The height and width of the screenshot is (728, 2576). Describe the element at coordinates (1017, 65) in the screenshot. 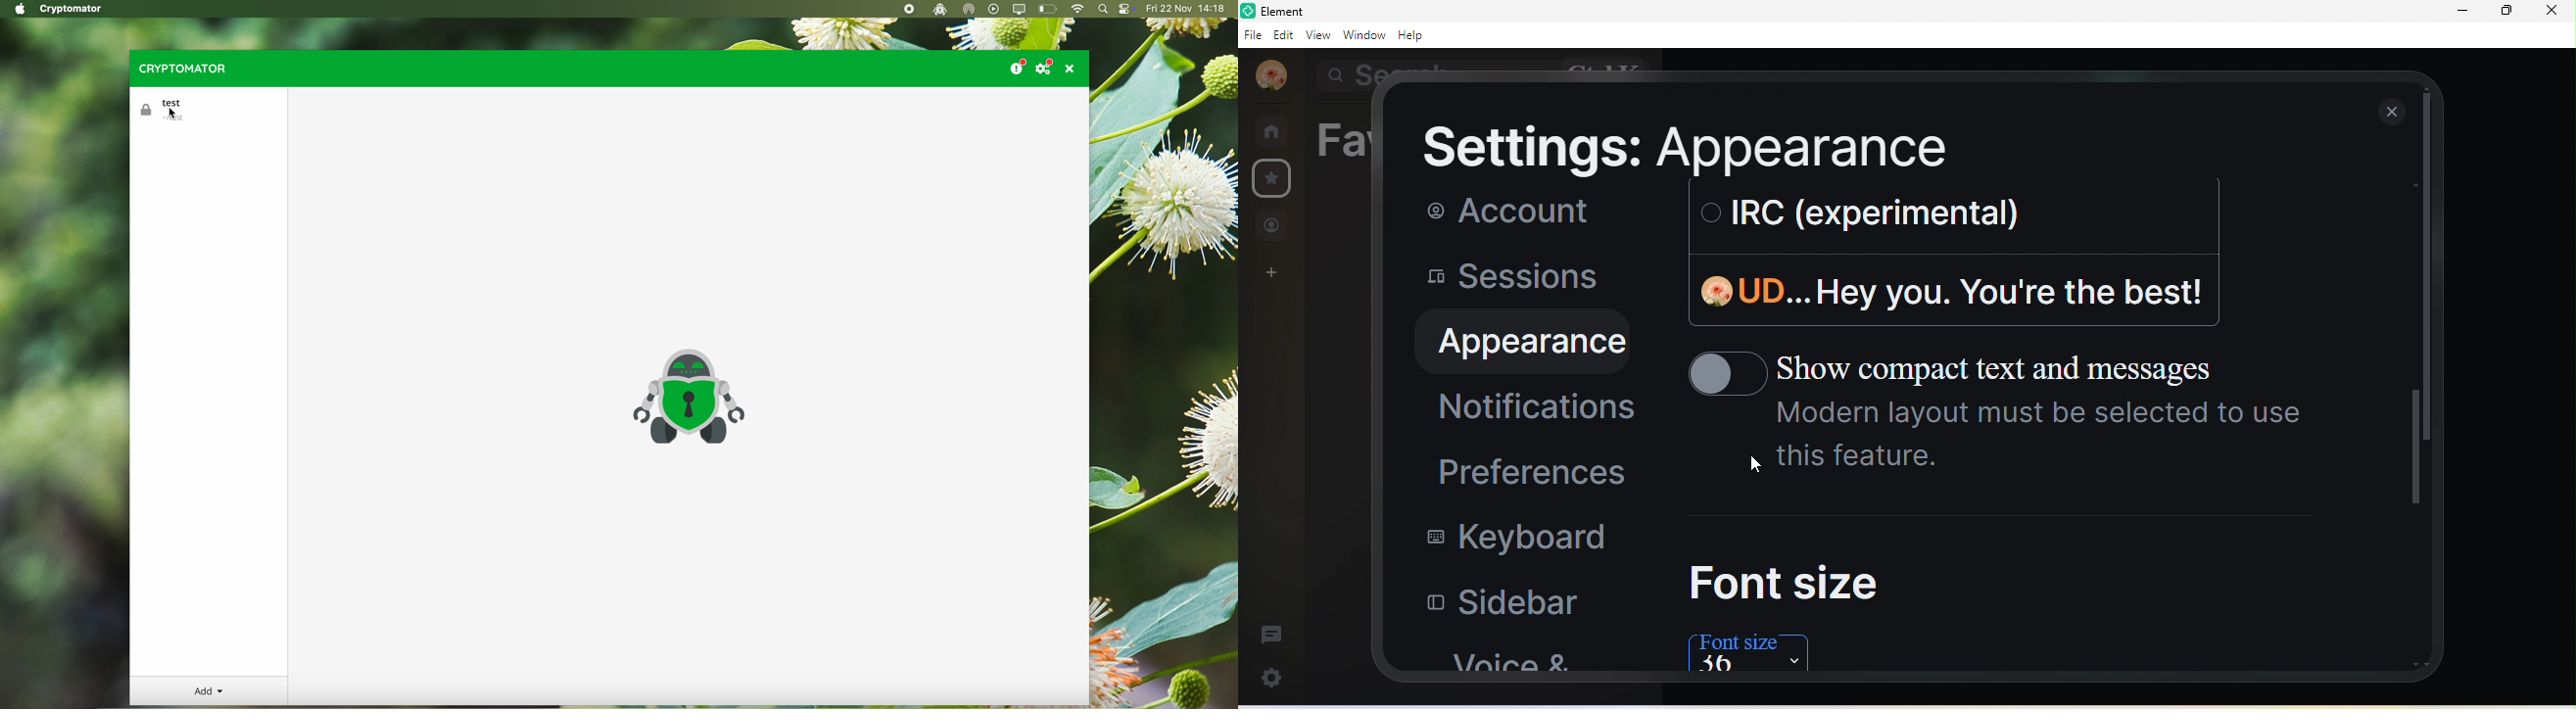

I see `donate` at that location.